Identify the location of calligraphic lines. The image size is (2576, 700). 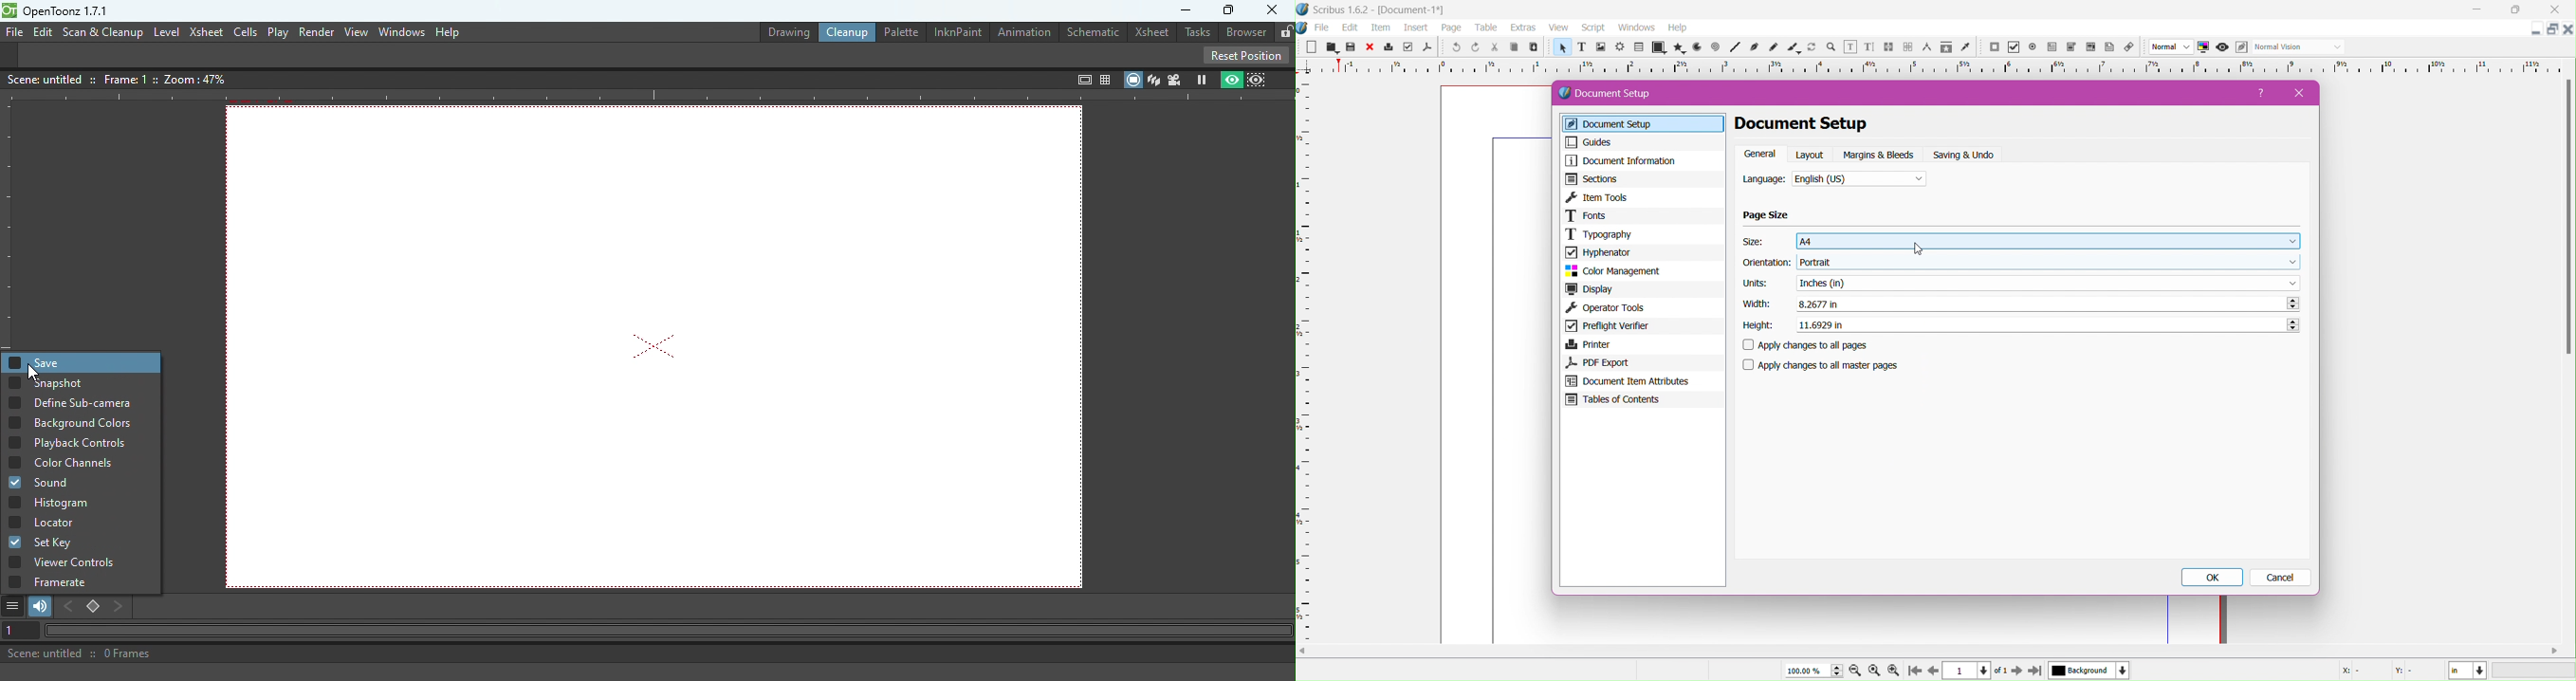
(1794, 48).